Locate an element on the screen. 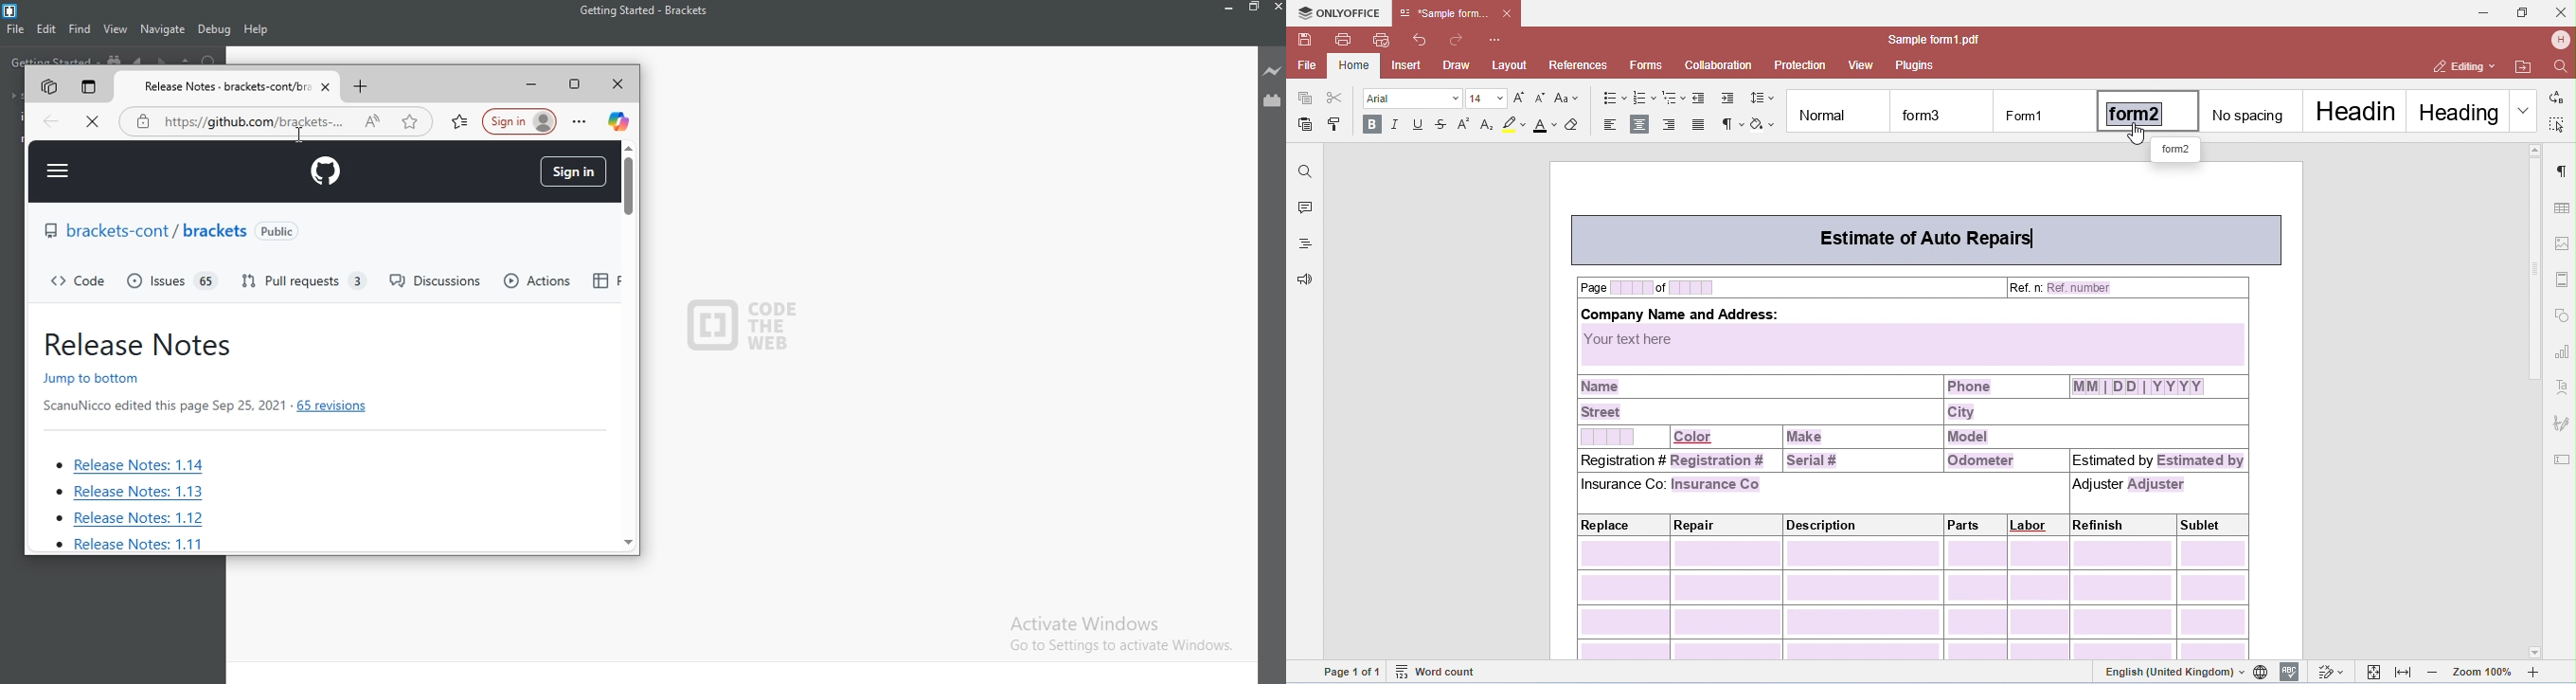  Close is located at coordinates (1278, 9).